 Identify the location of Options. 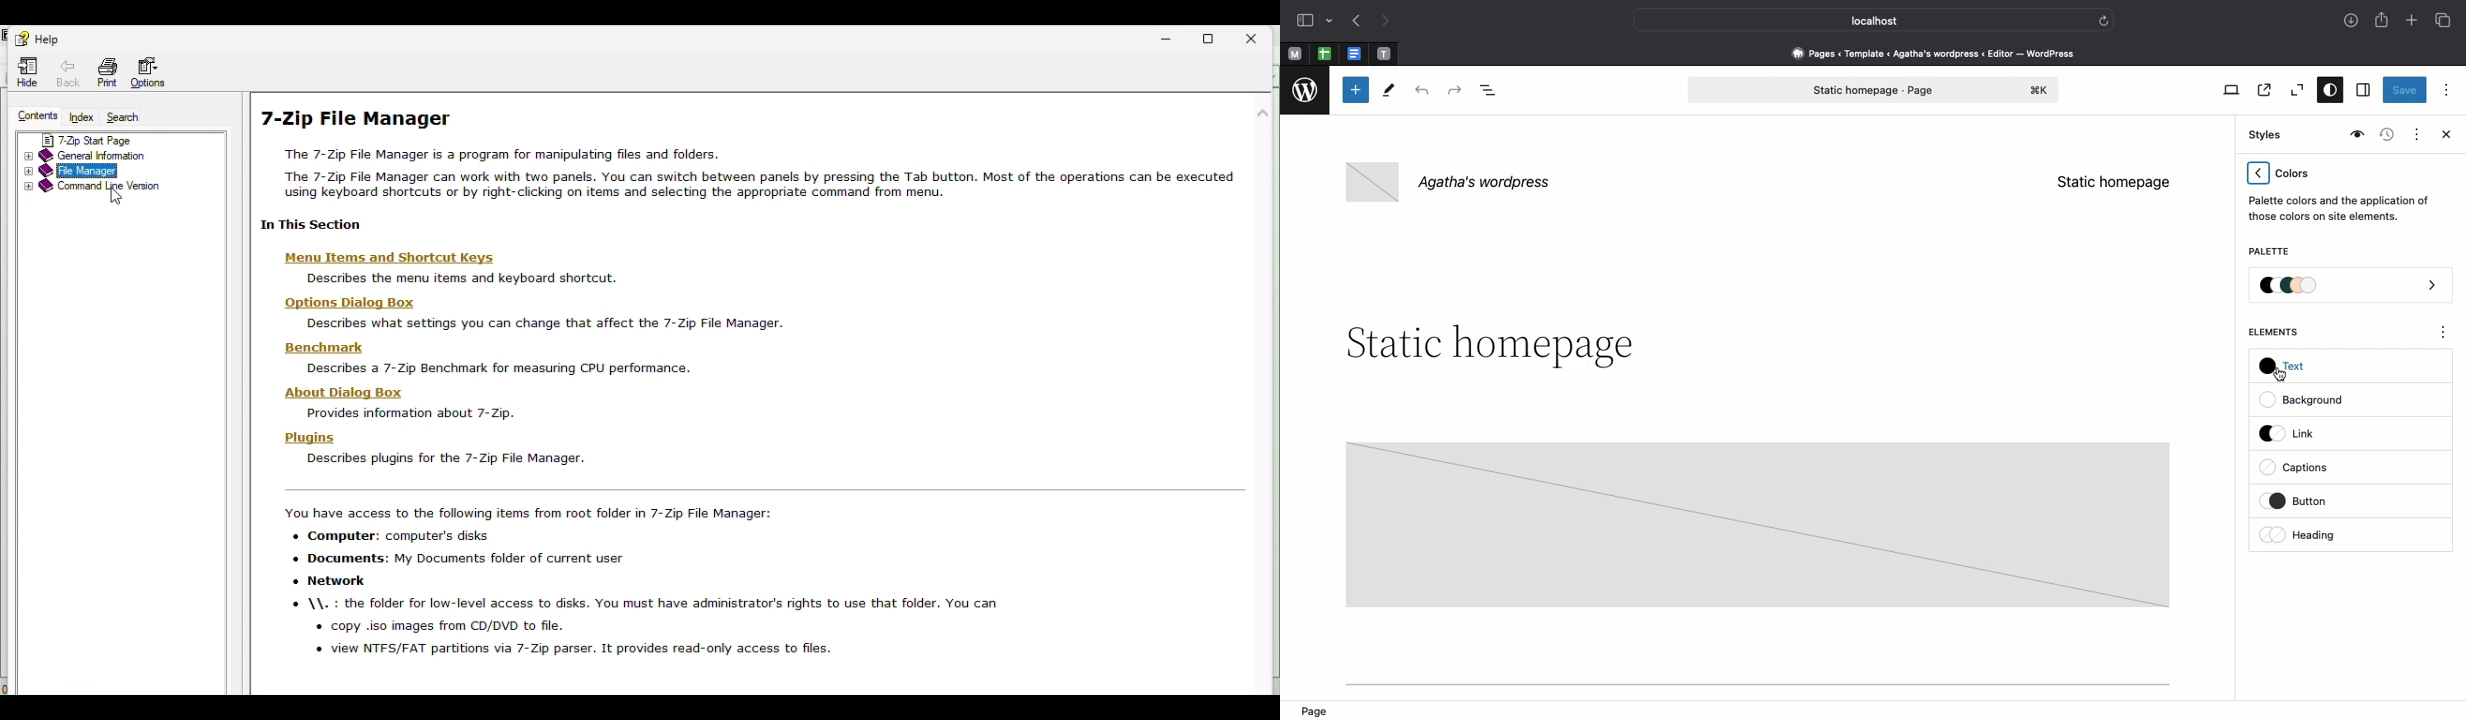
(147, 73).